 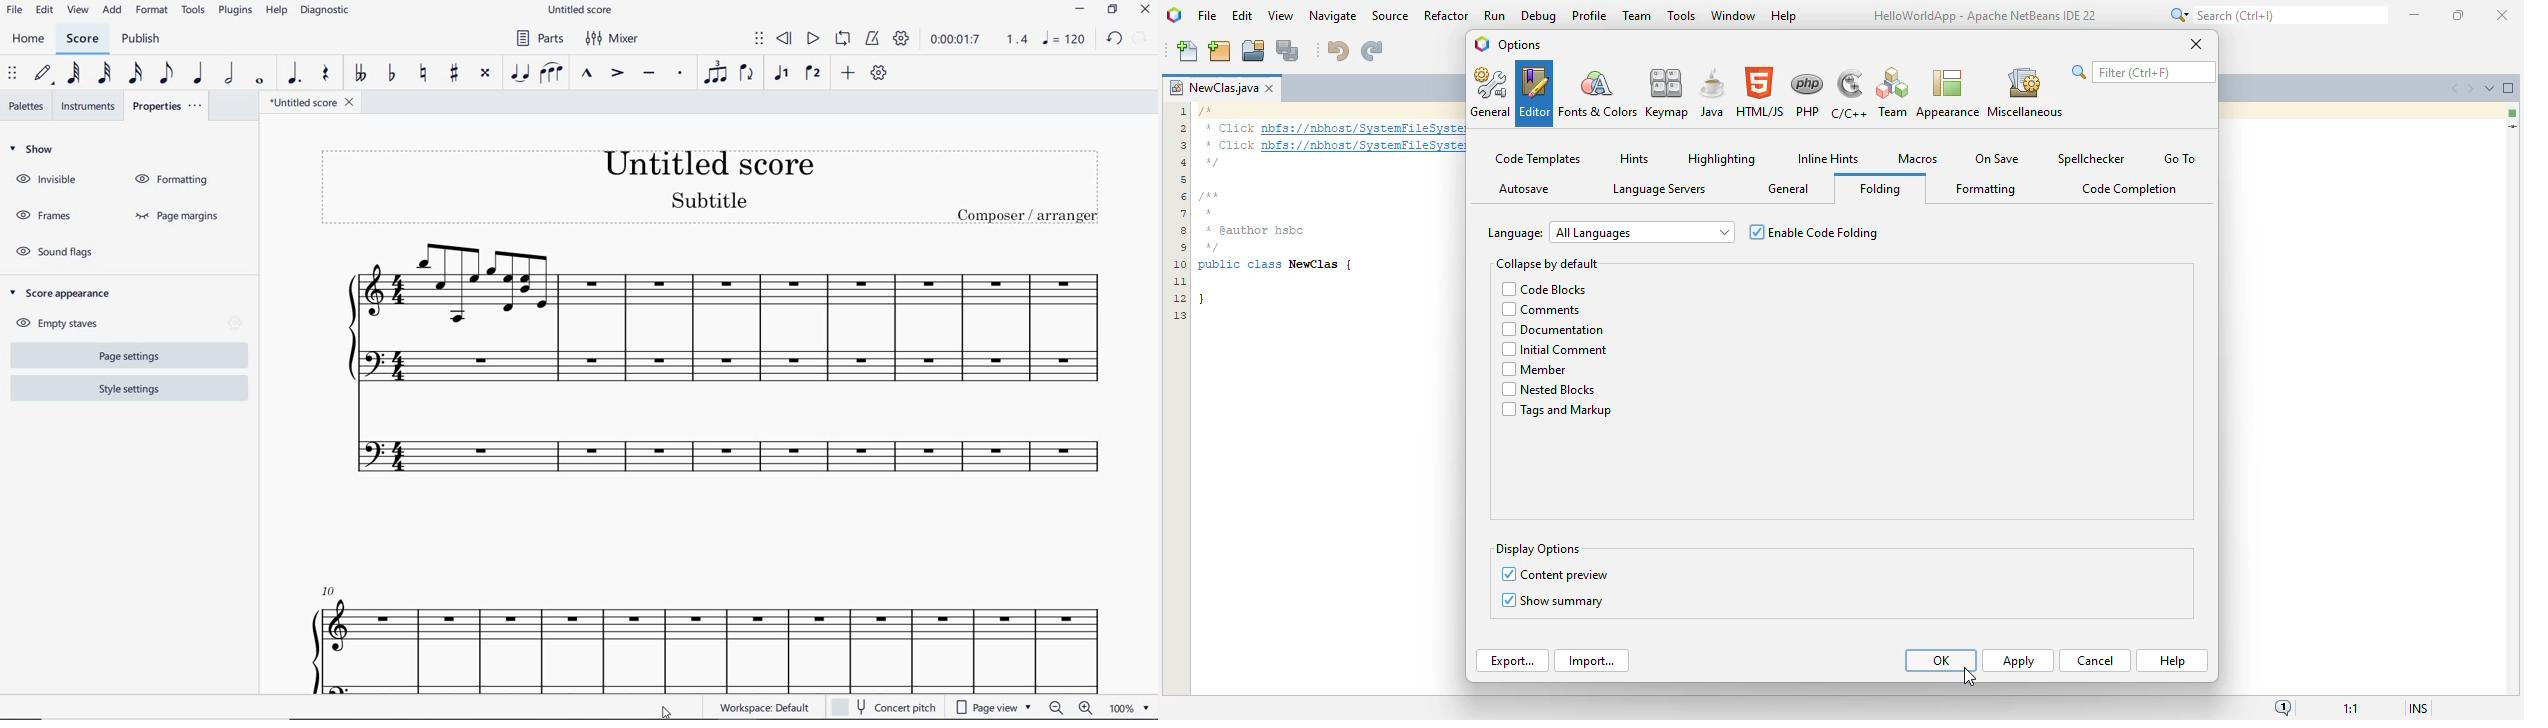 What do you see at coordinates (199, 72) in the screenshot?
I see `QUARTER NOTE` at bounding box center [199, 72].